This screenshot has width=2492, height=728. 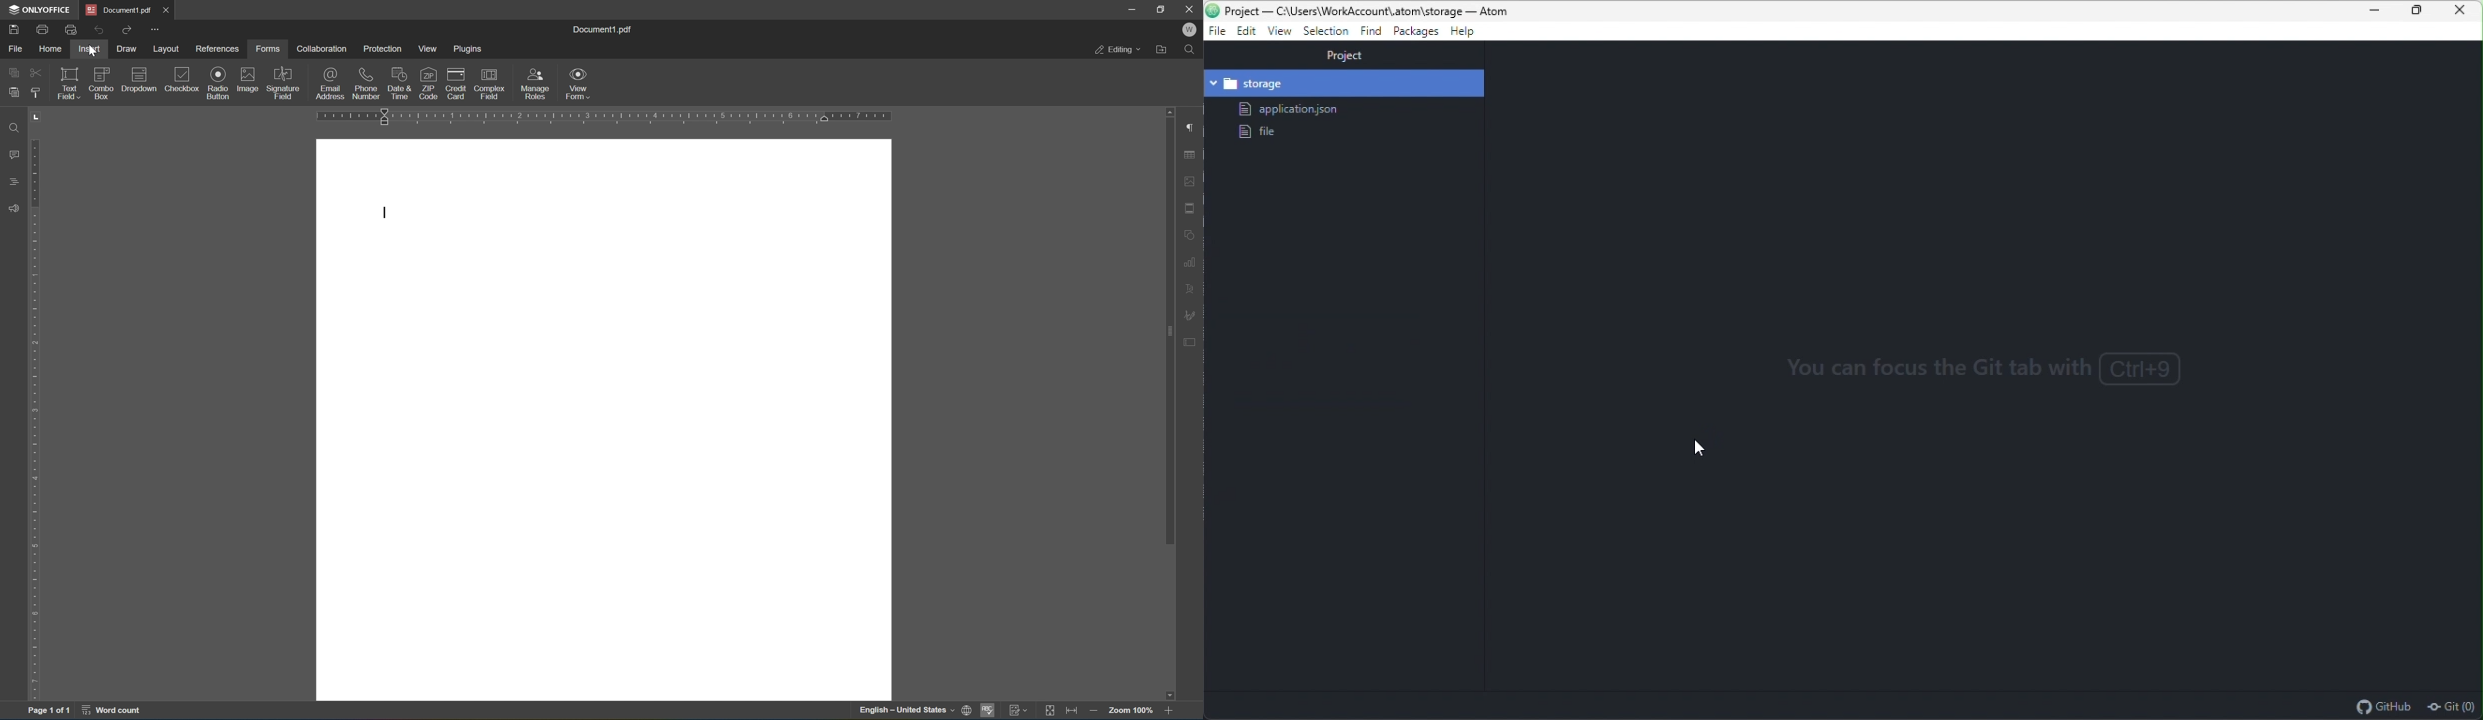 I want to click on email address, so click(x=328, y=83).